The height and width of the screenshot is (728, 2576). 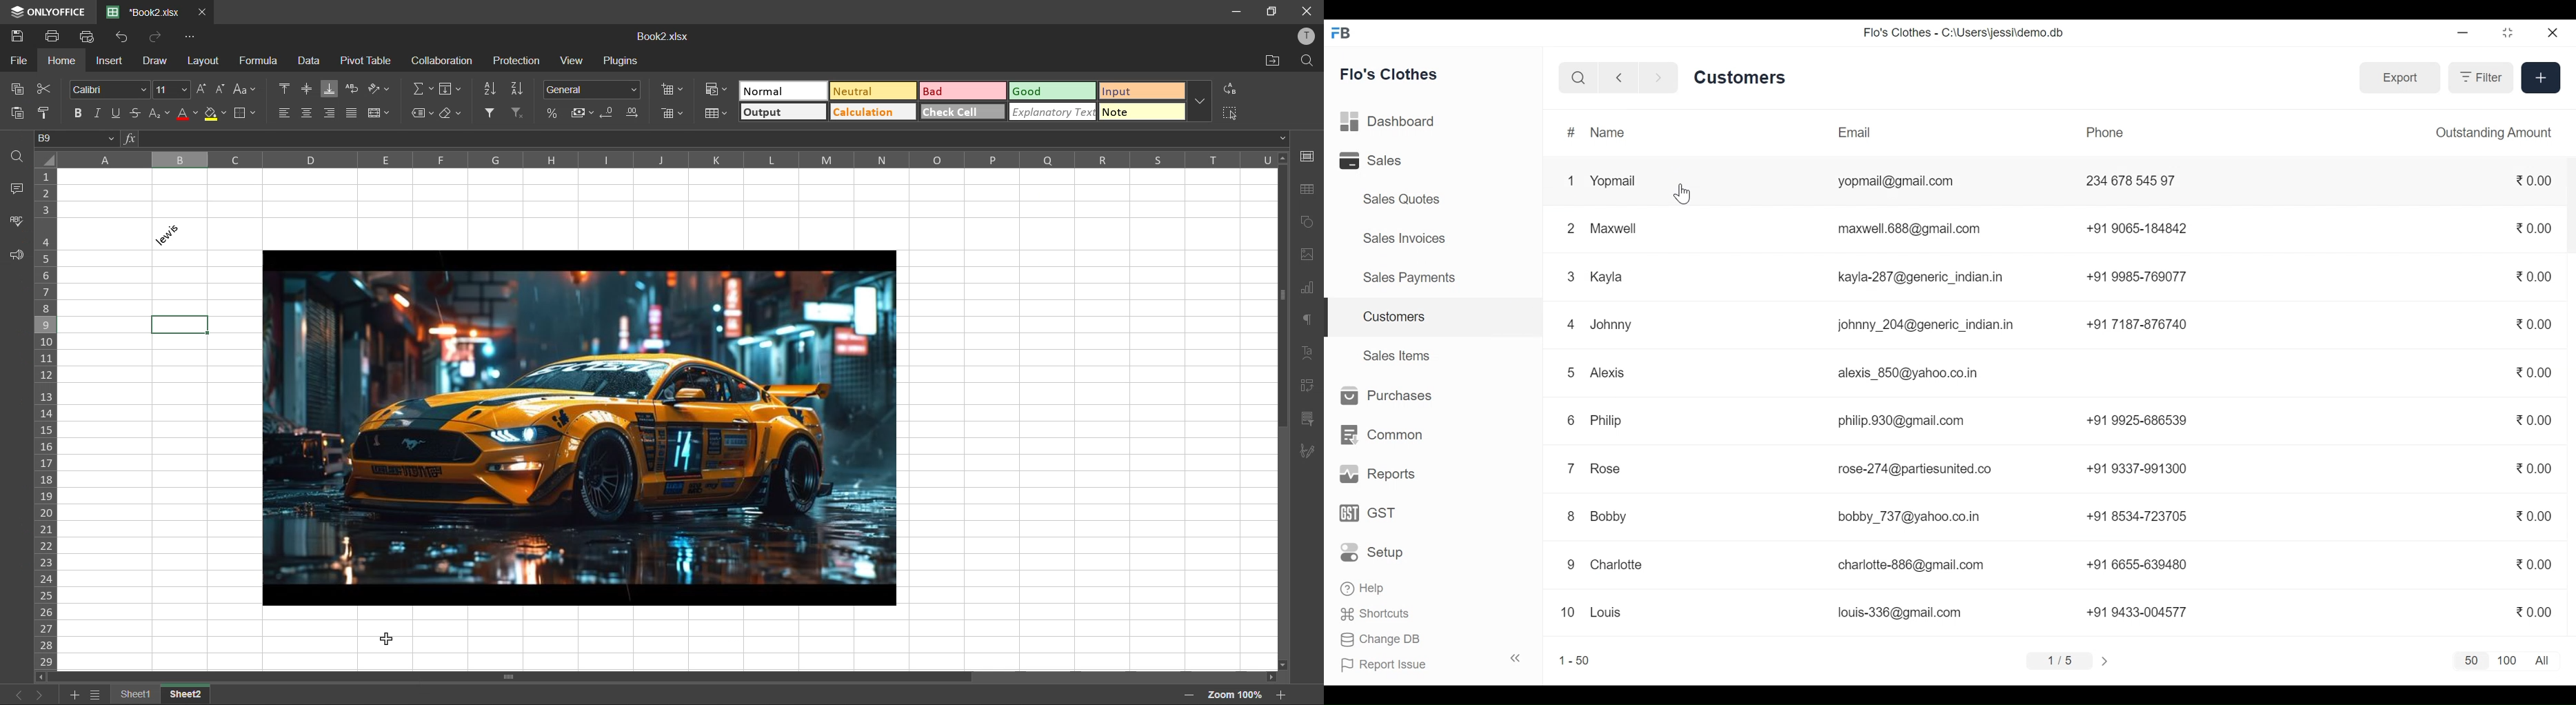 I want to click on Close, so click(x=2551, y=32).